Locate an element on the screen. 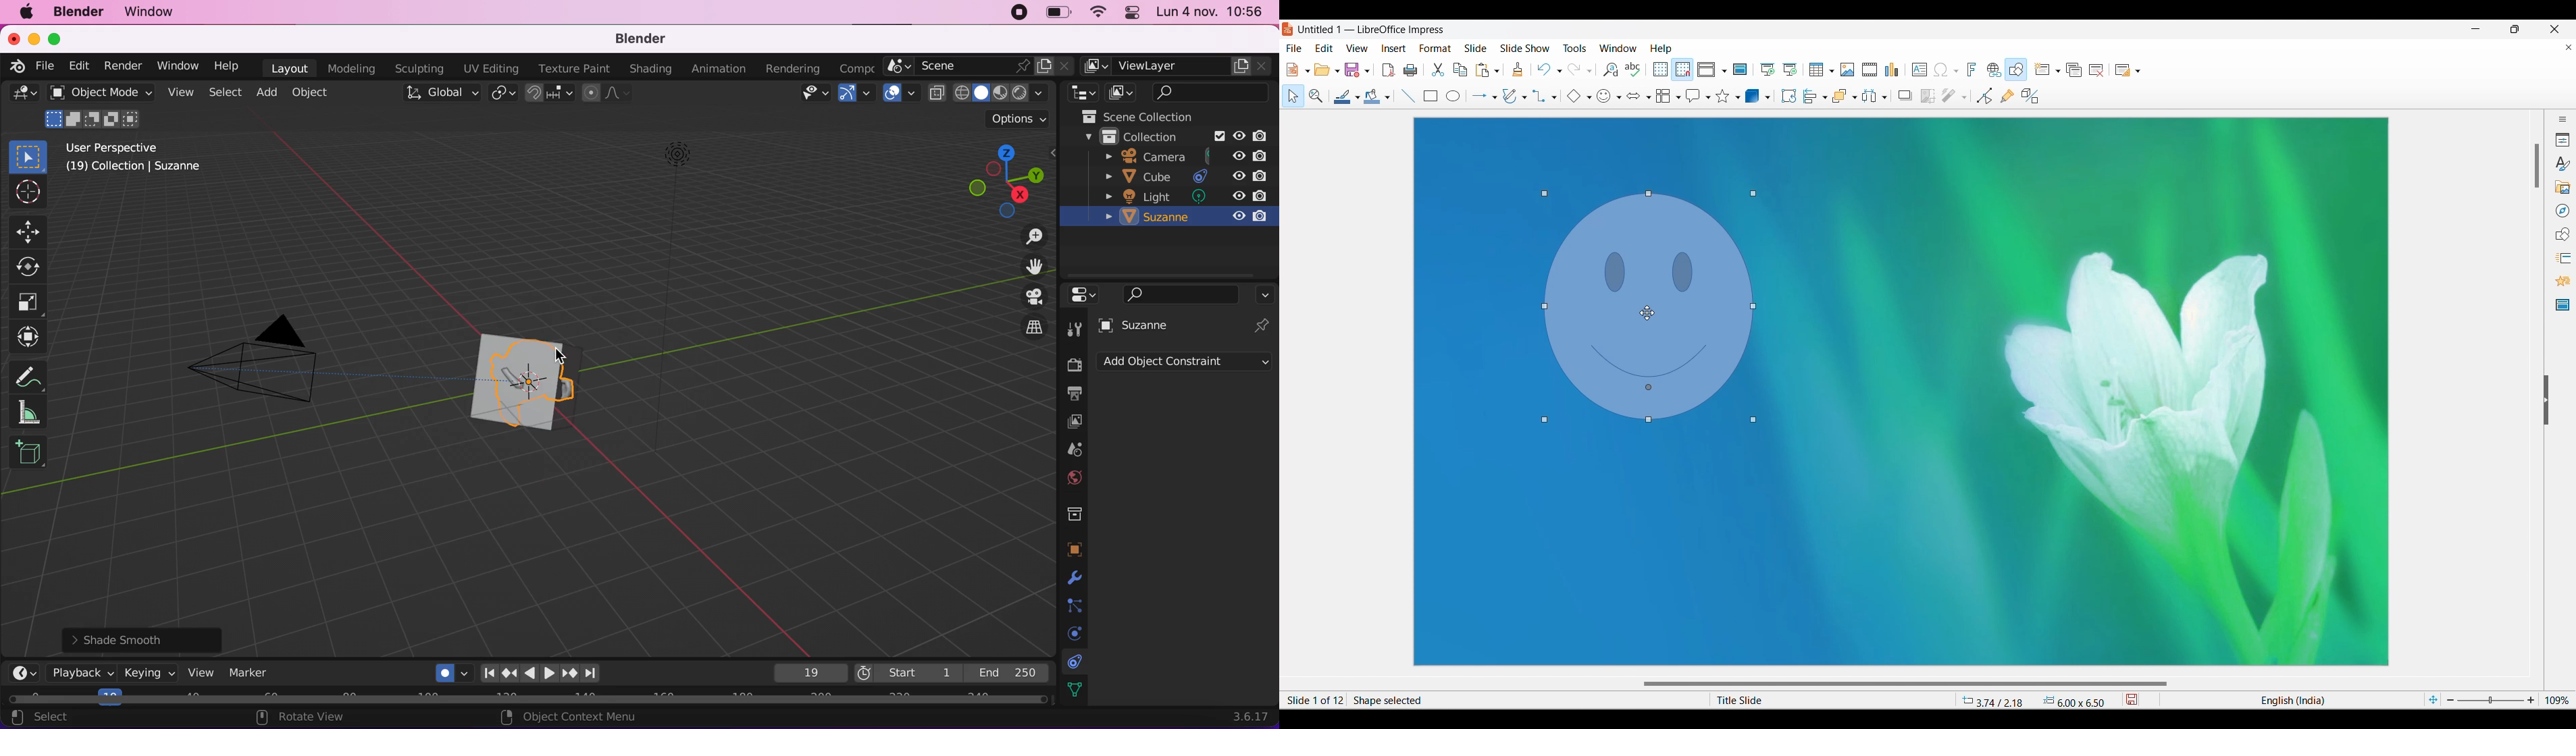 This screenshot has width=2576, height=756. view is located at coordinates (179, 92).